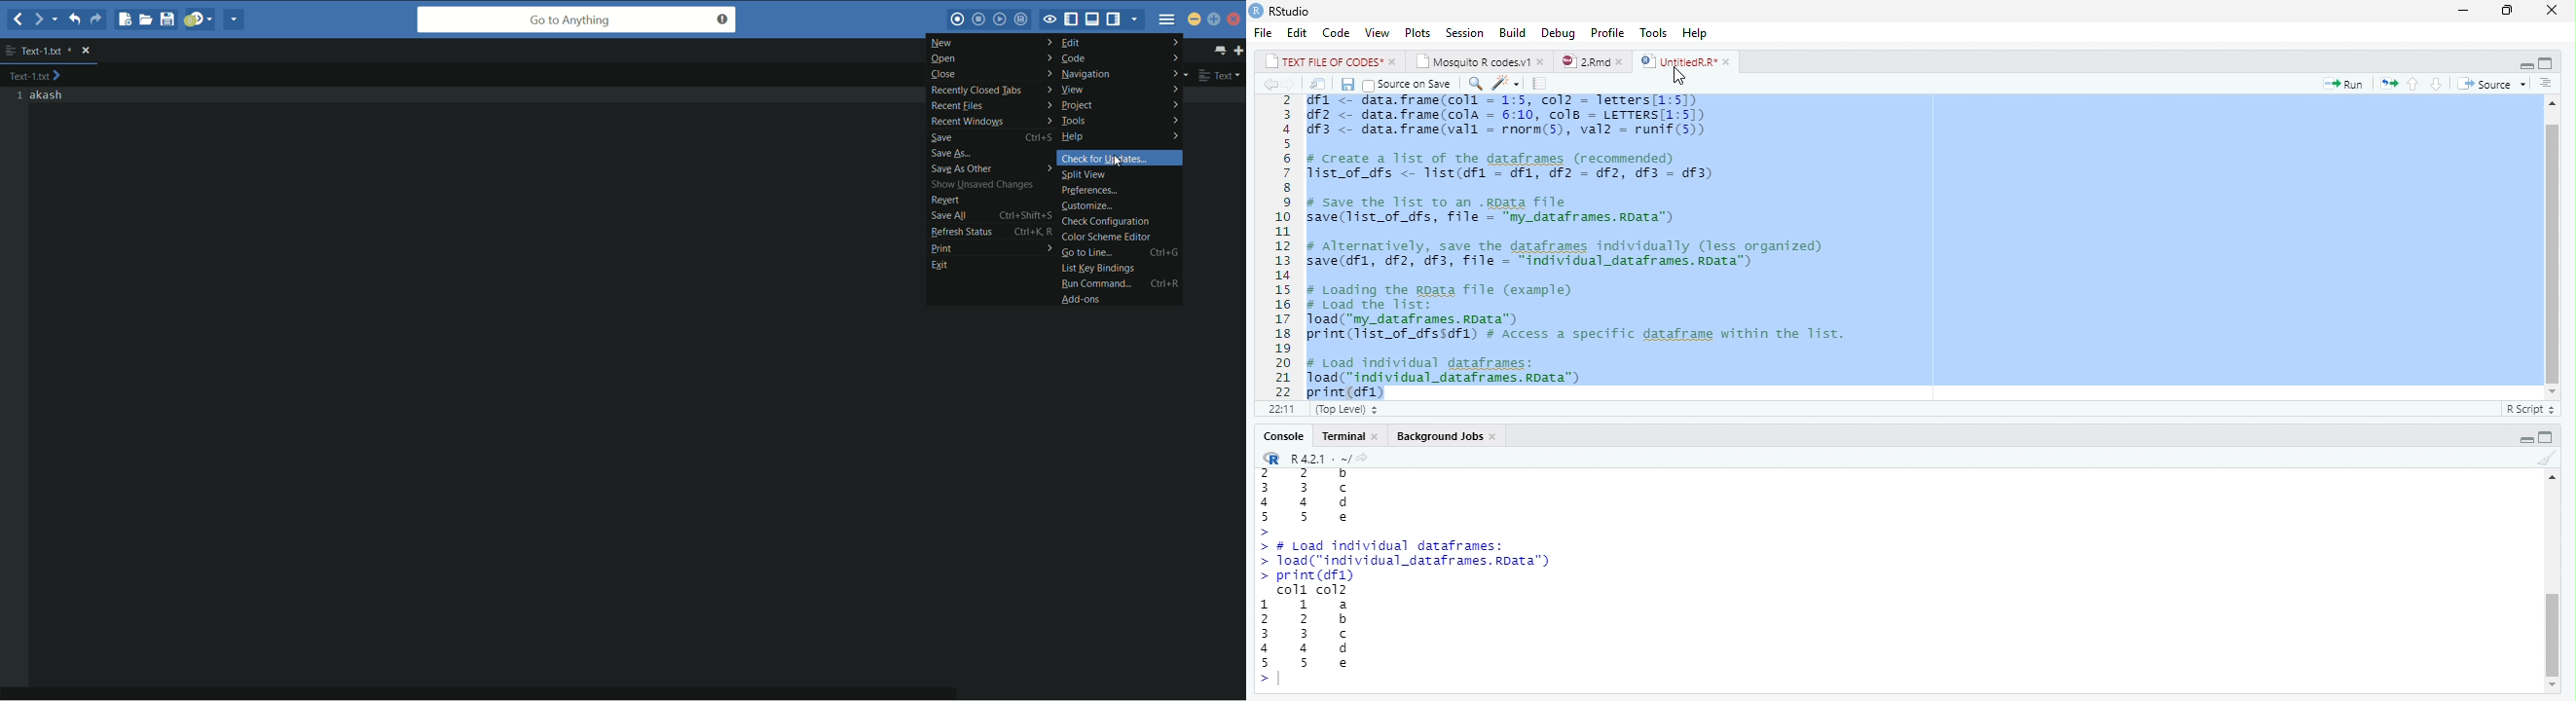 The image size is (2576, 728). I want to click on Clear, so click(2549, 460).